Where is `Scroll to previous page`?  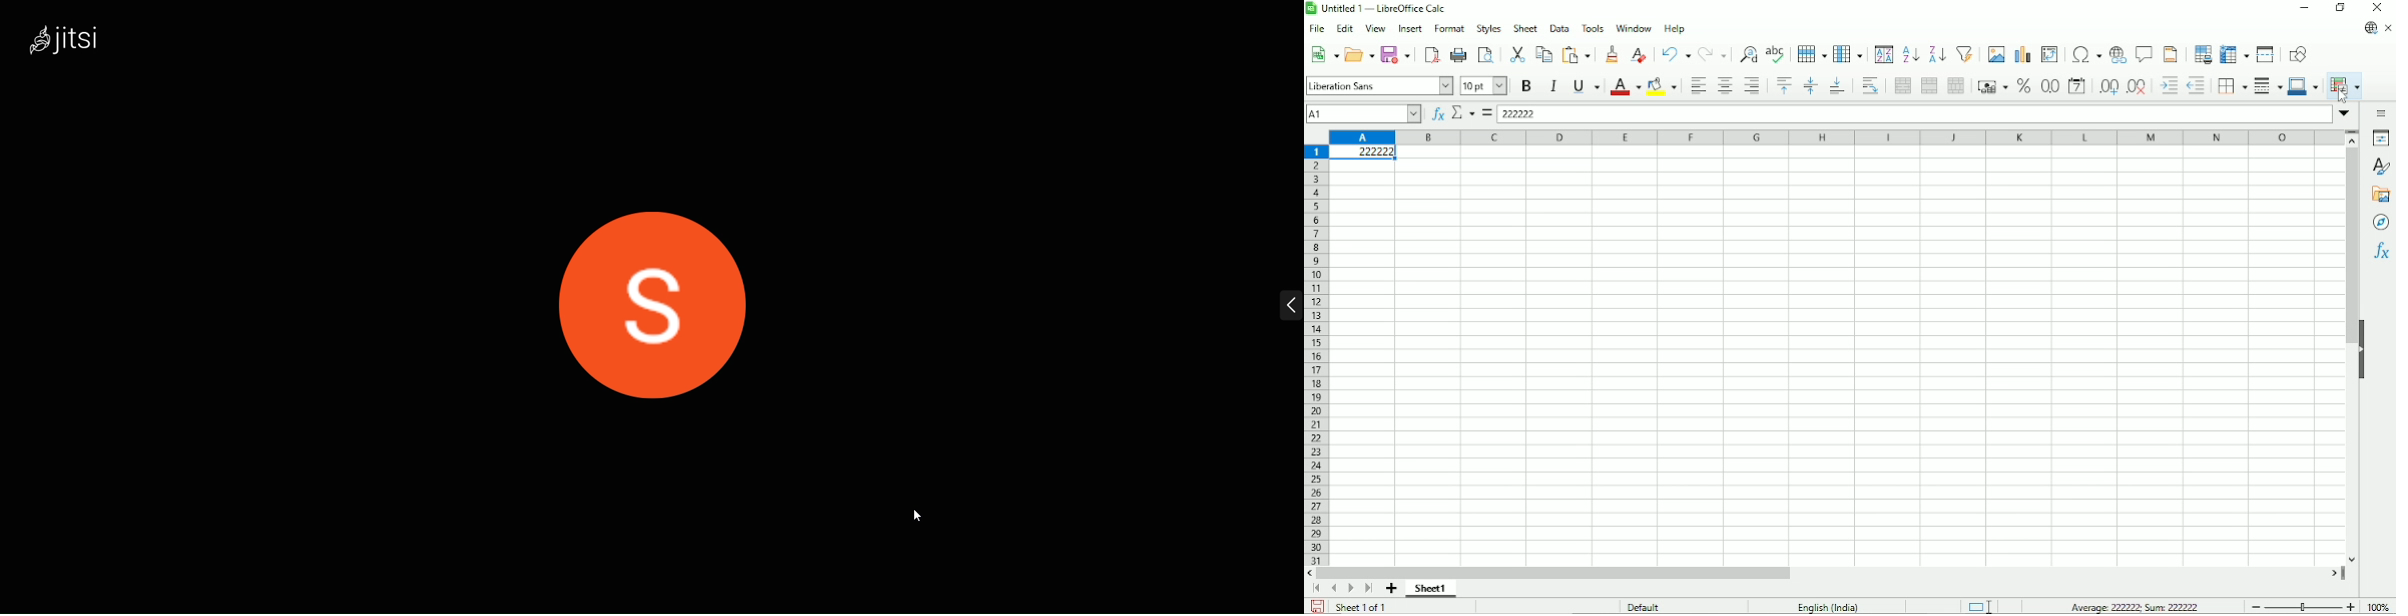 Scroll to previous page is located at coordinates (1334, 588).